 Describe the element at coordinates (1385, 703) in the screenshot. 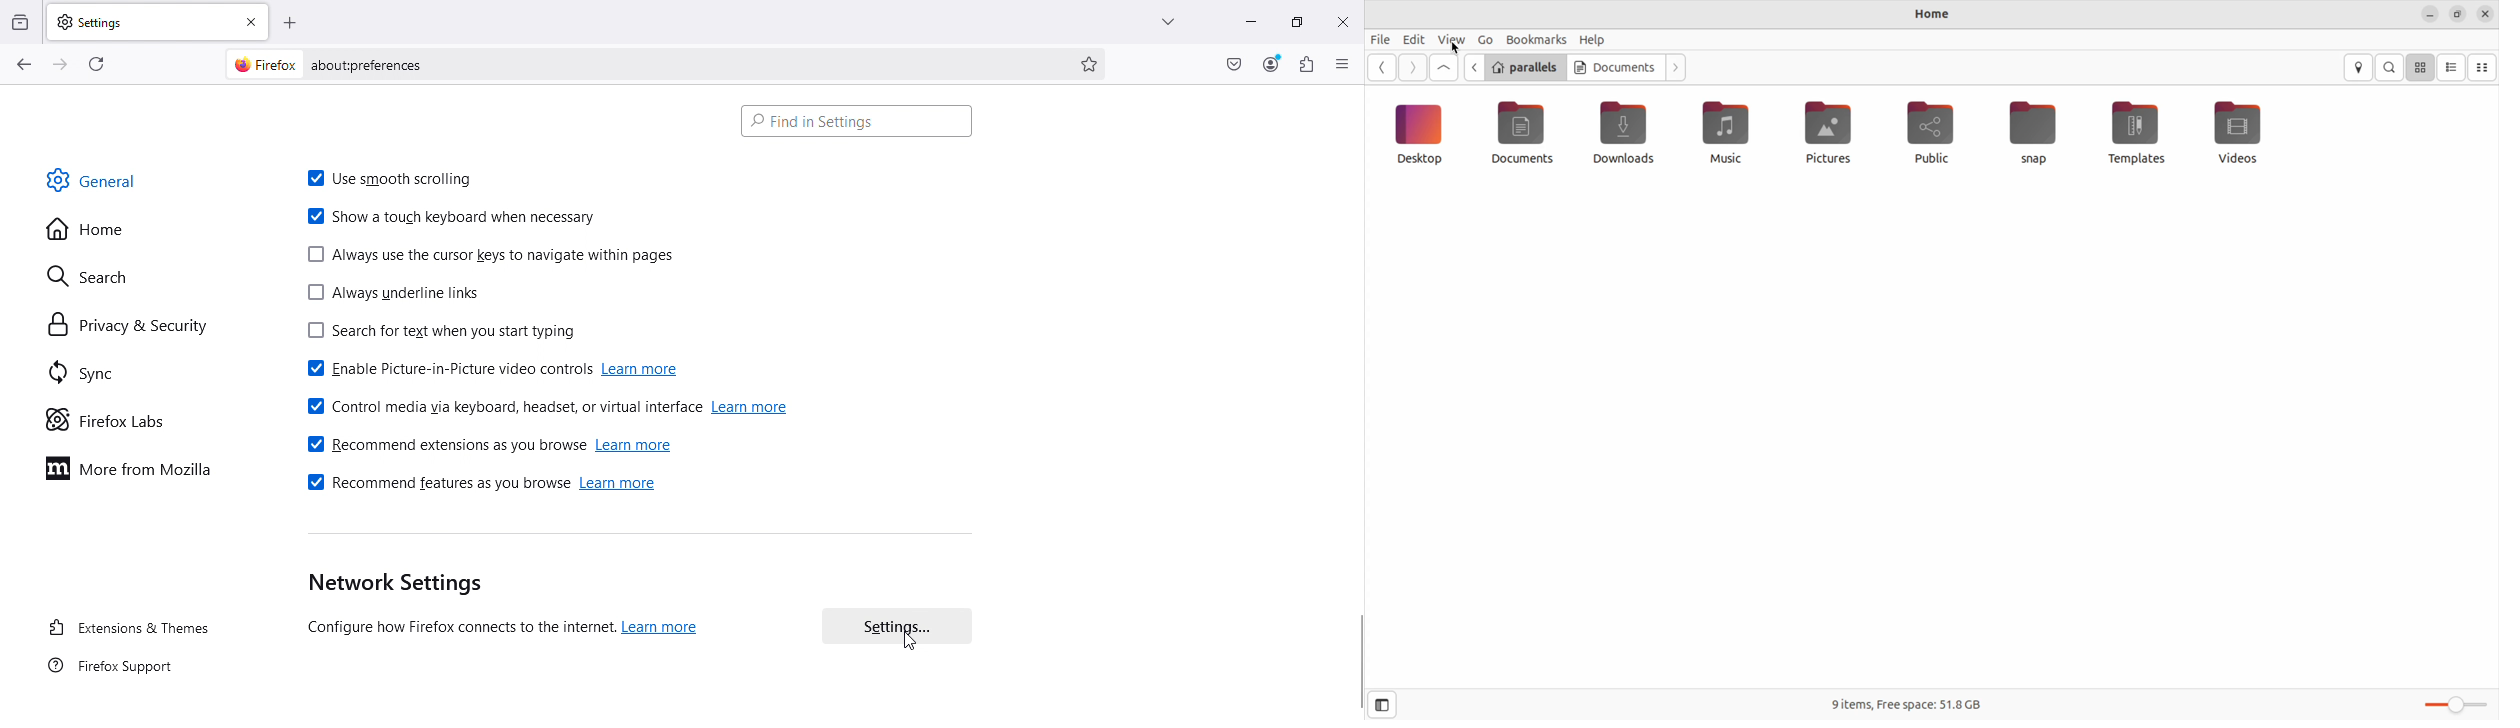

I see `open side bar` at that location.